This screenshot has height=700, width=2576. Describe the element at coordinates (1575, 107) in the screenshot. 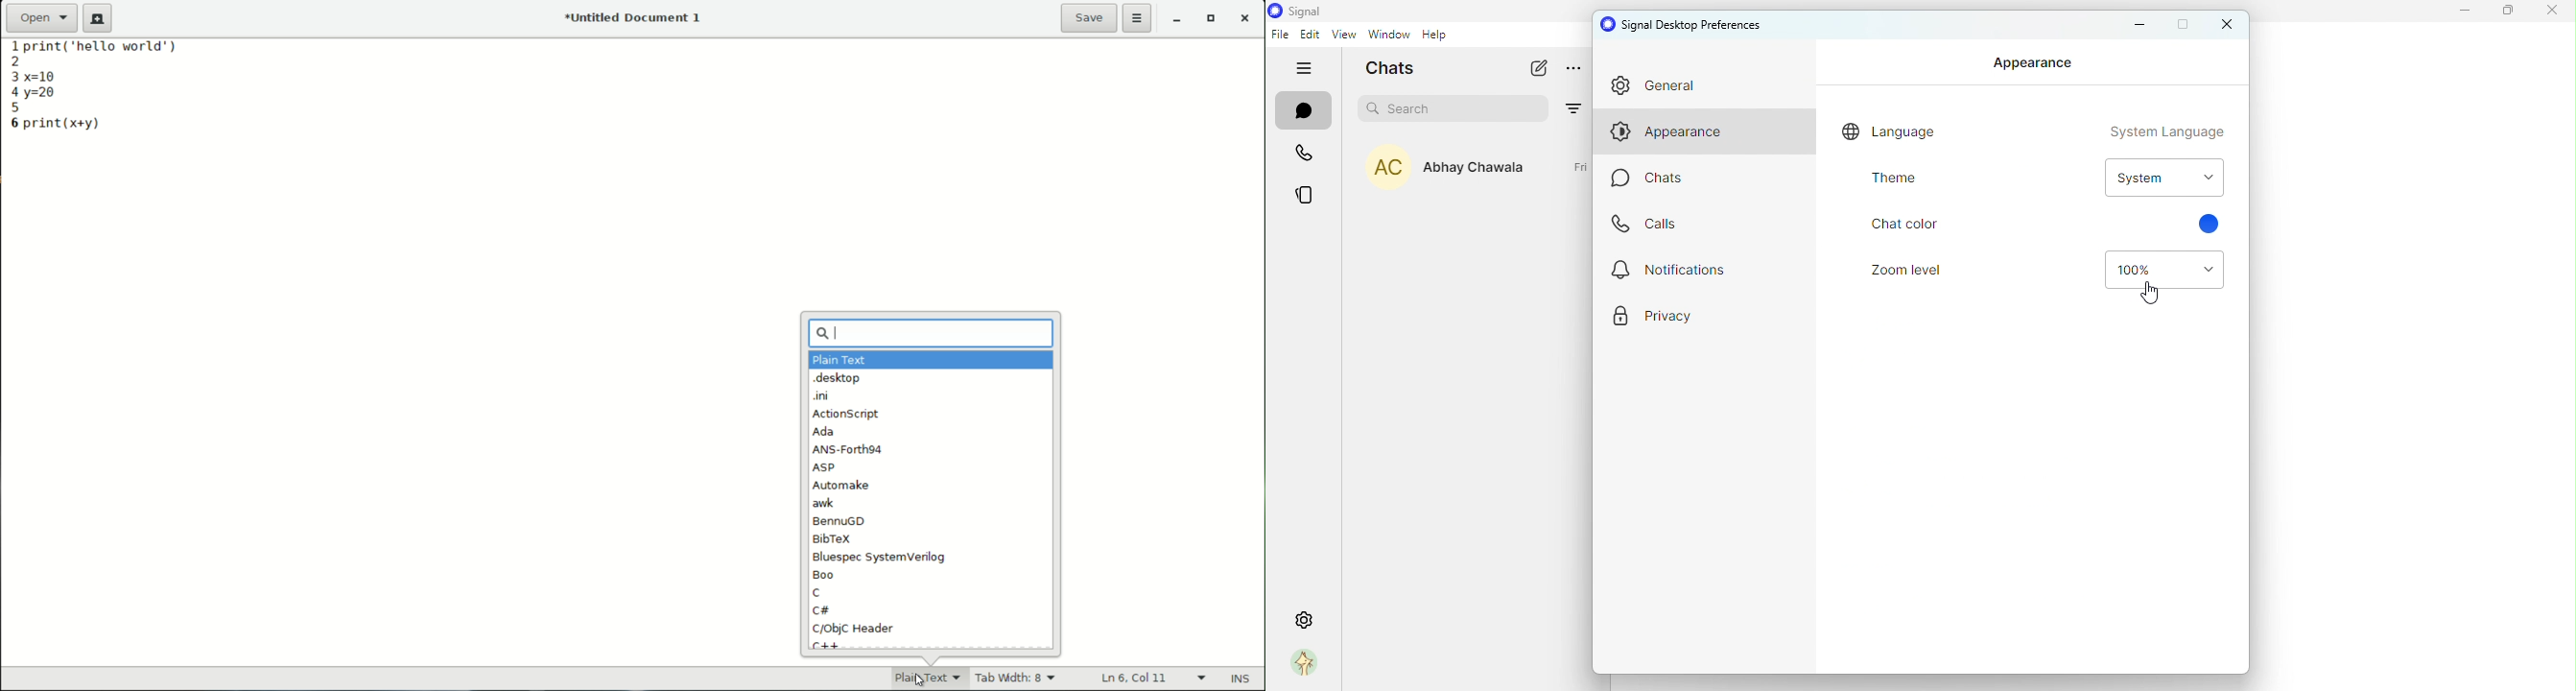

I see `filter by unread` at that location.